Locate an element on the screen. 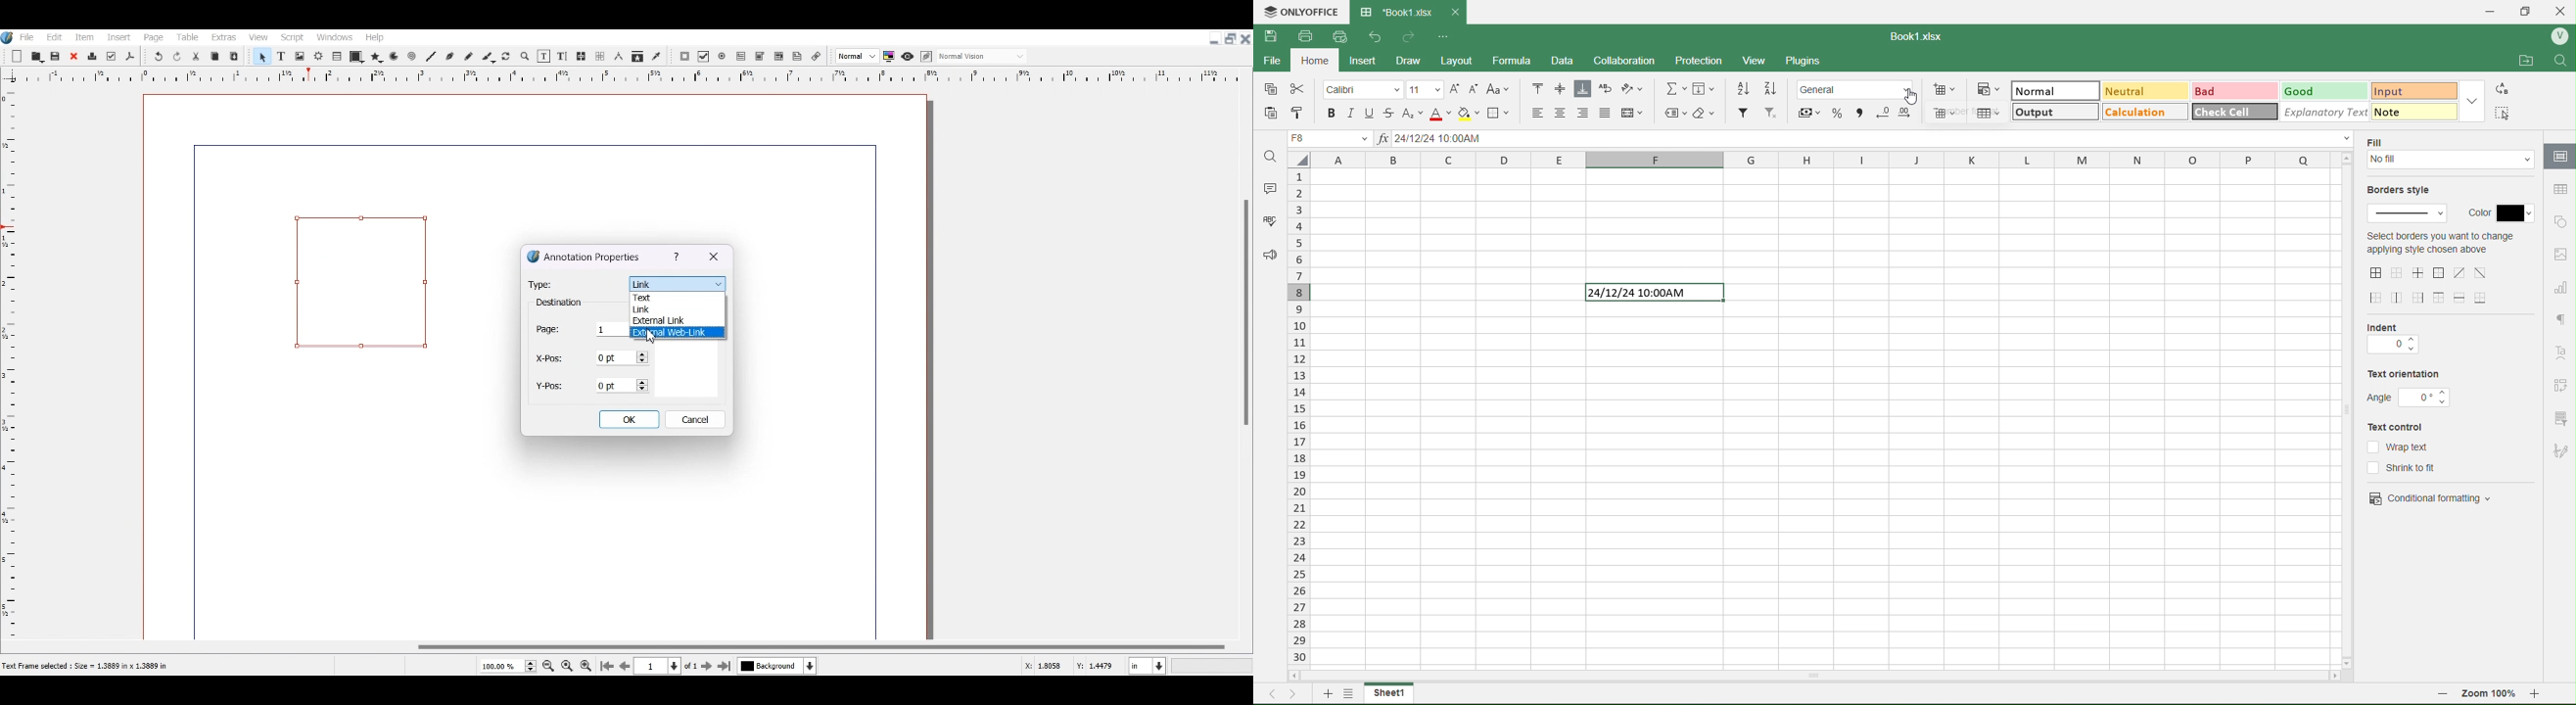 Image resolution: width=2576 pixels, height=728 pixels. Go to Previous page is located at coordinates (625, 666).